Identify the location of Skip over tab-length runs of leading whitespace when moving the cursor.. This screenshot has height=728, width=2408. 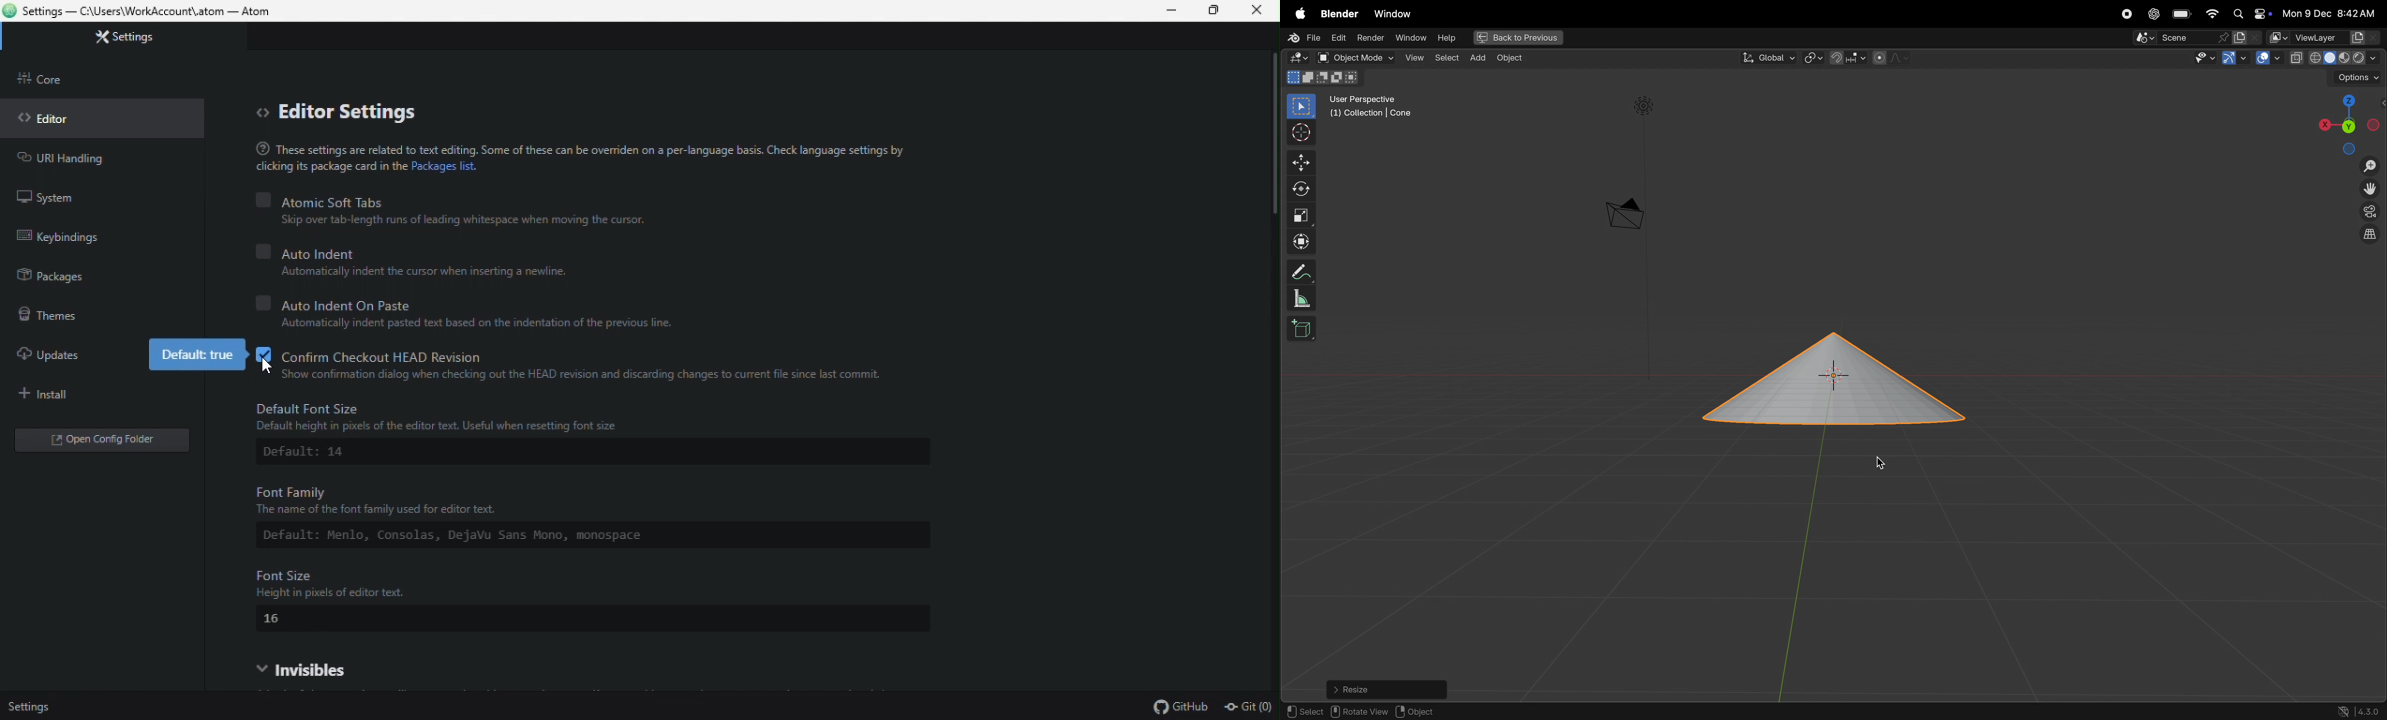
(457, 221).